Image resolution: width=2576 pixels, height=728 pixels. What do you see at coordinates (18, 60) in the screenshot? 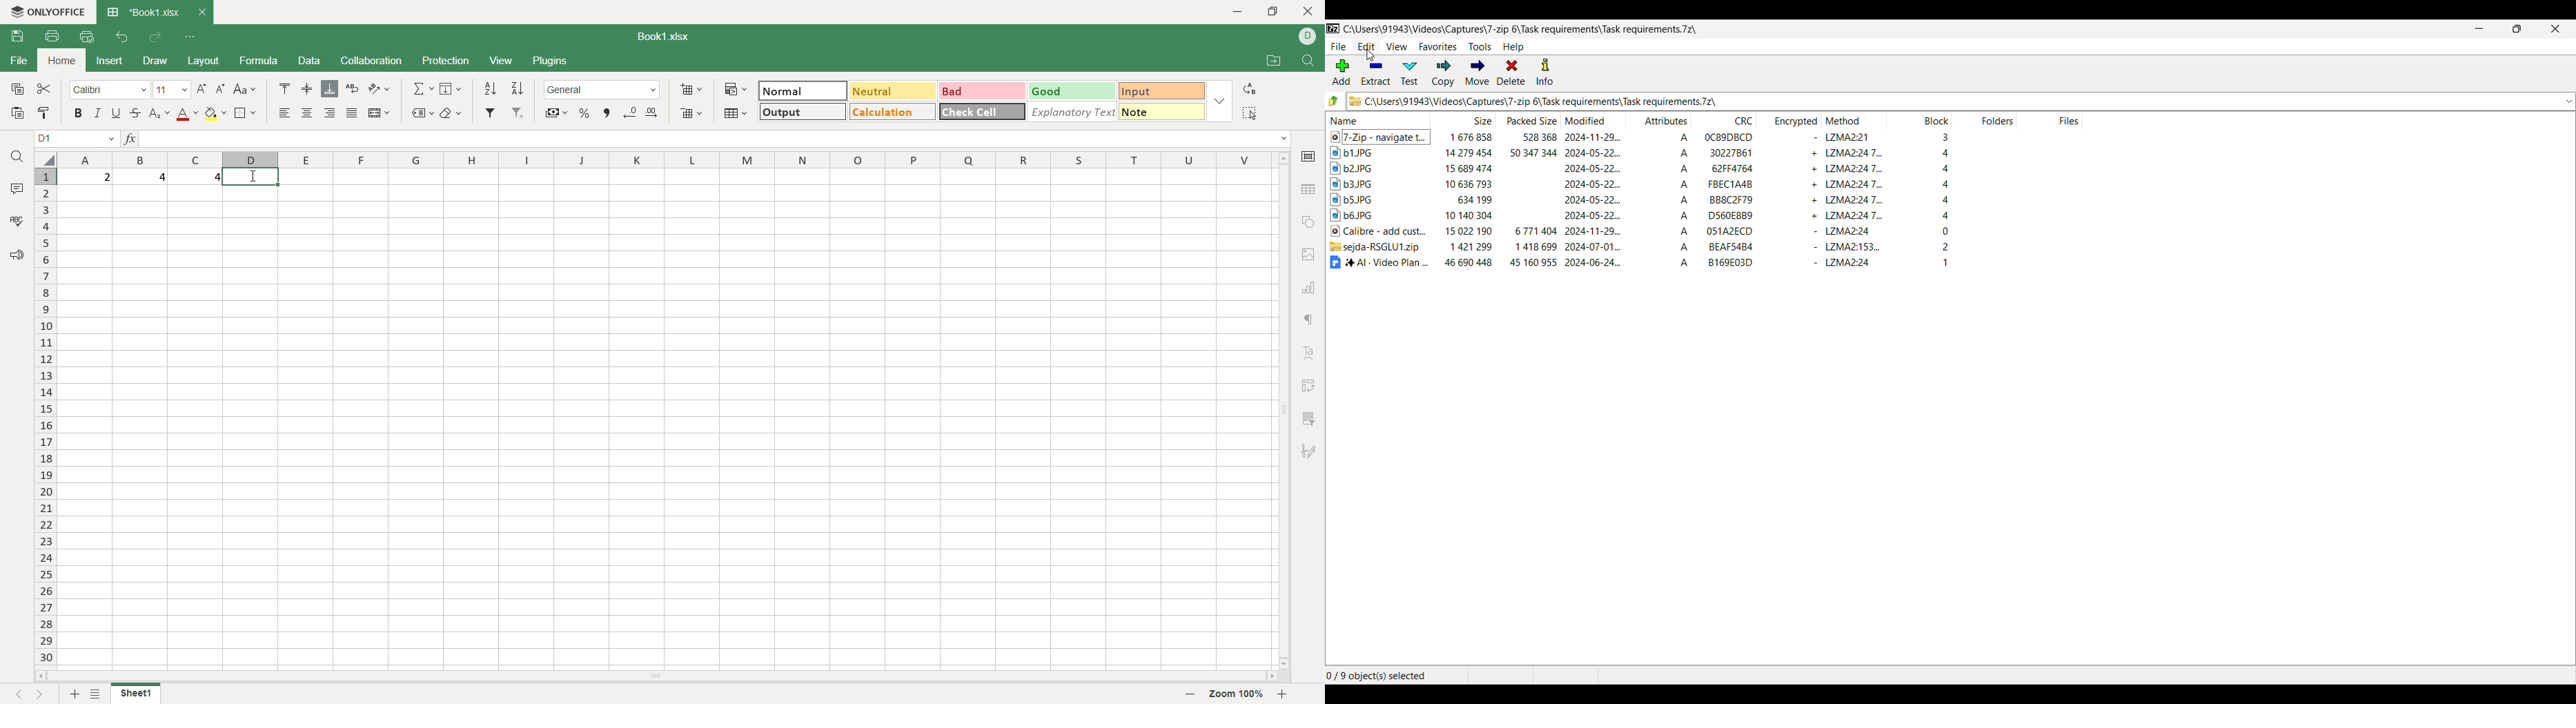
I see `file` at bounding box center [18, 60].